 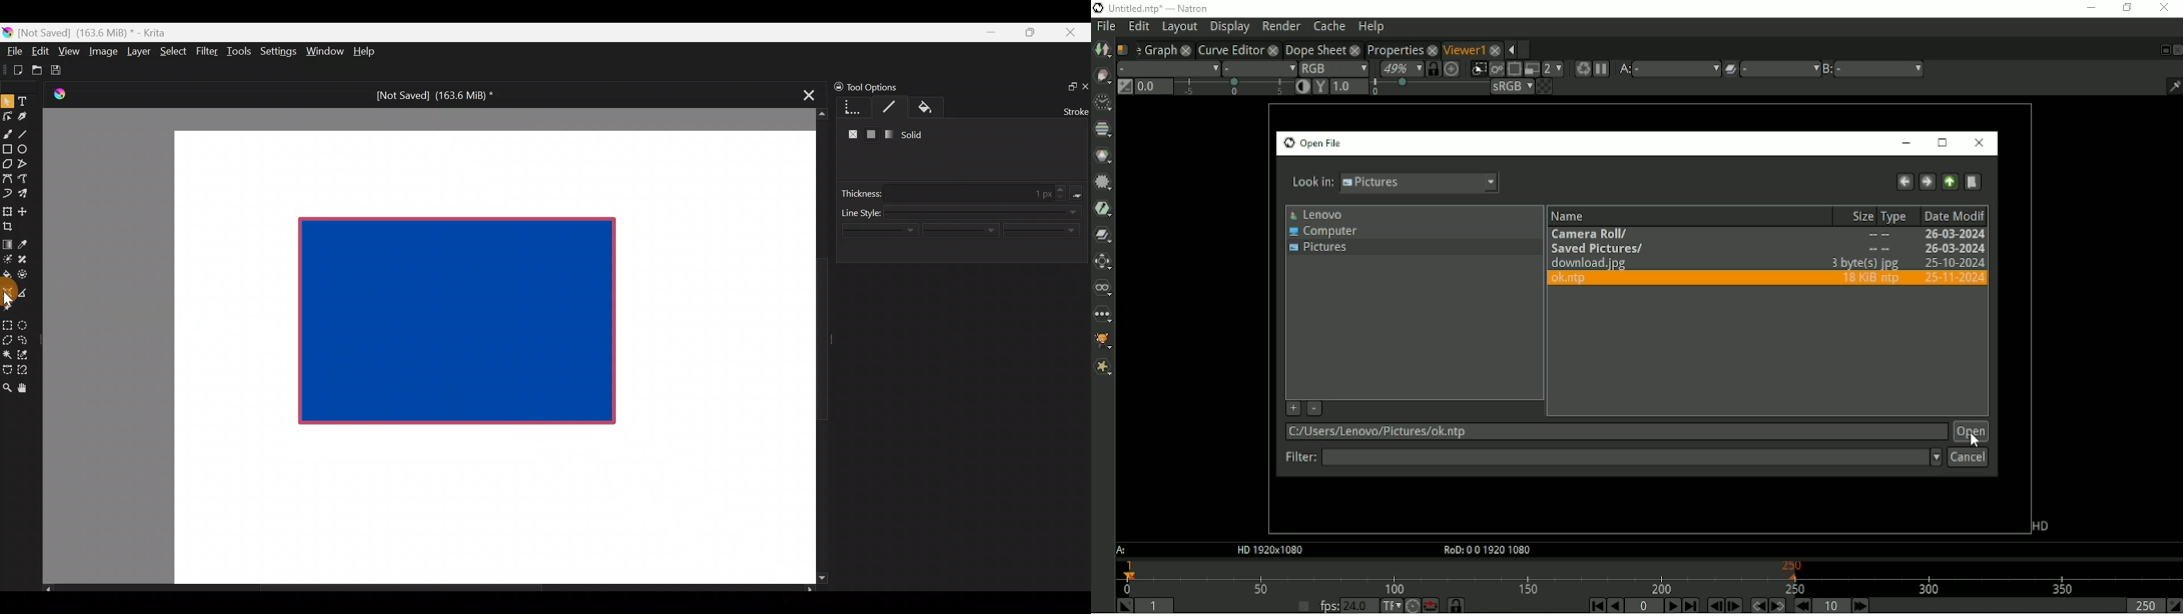 What do you see at coordinates (27, 164) in the screenshot?
I see `Polyline tool` at bounding box center [27, 164].